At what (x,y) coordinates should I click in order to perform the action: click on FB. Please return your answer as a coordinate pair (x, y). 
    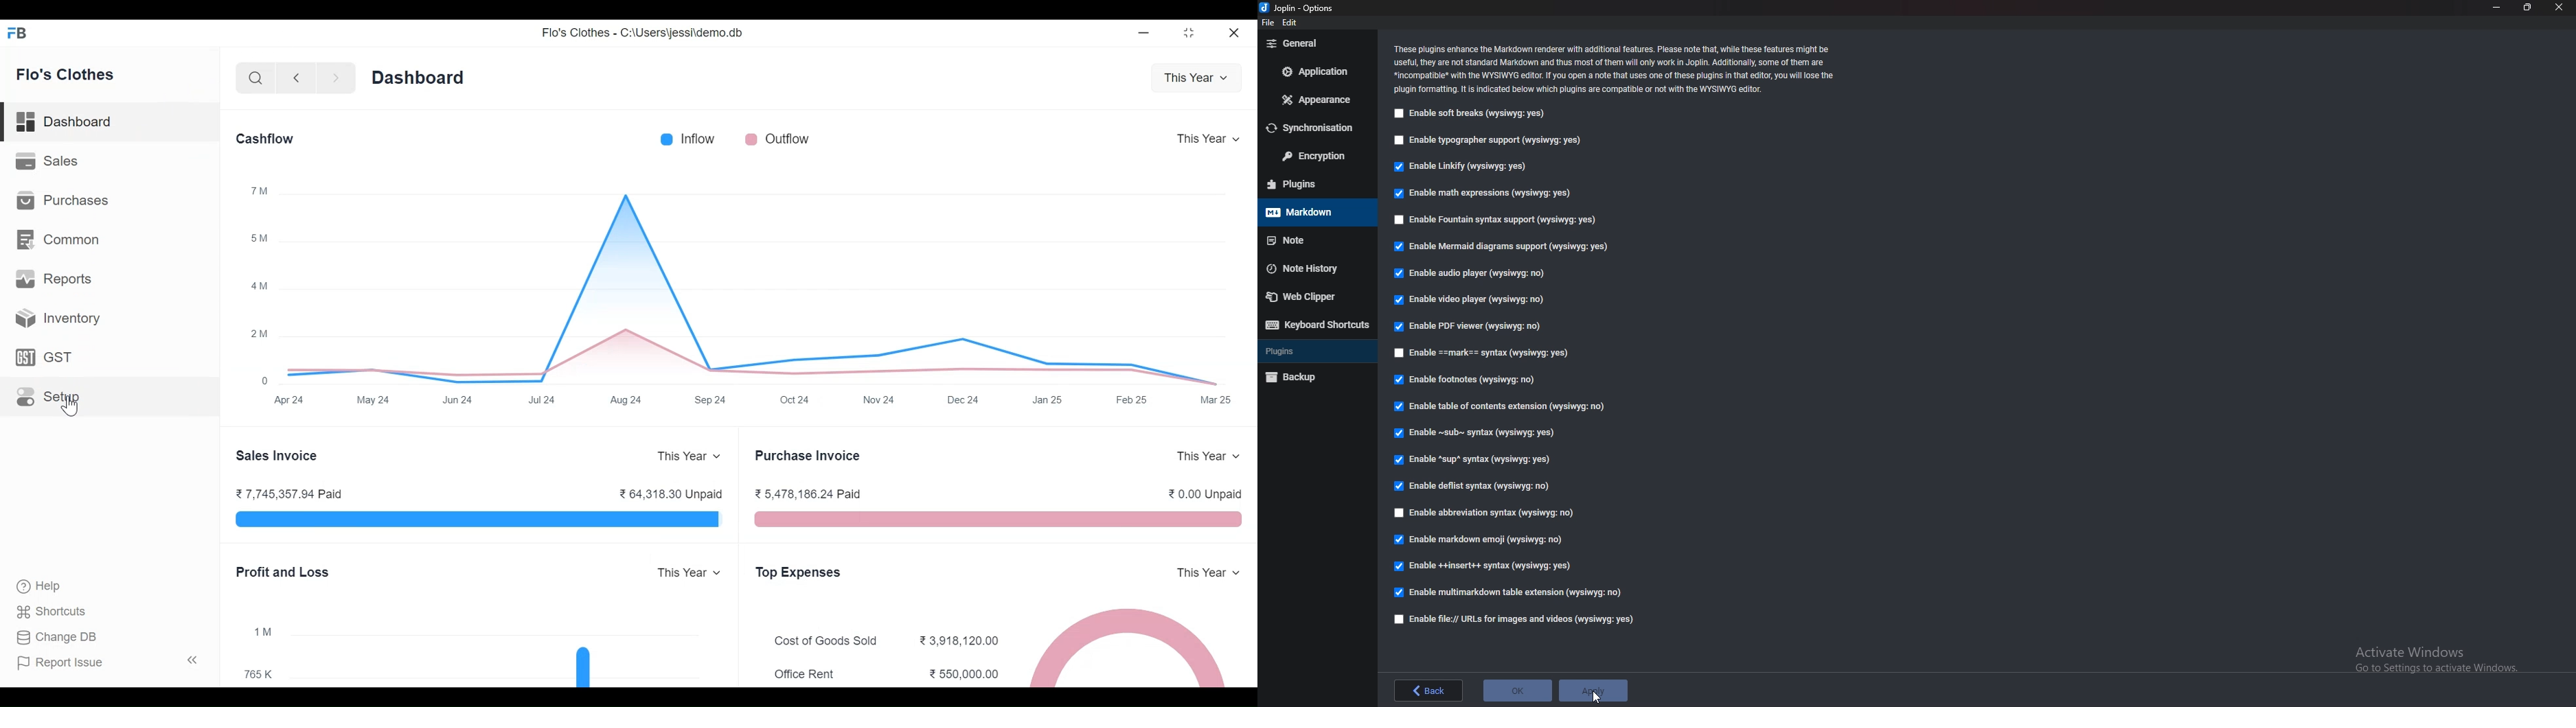
    Looking at the image, I should click on (21, 37).